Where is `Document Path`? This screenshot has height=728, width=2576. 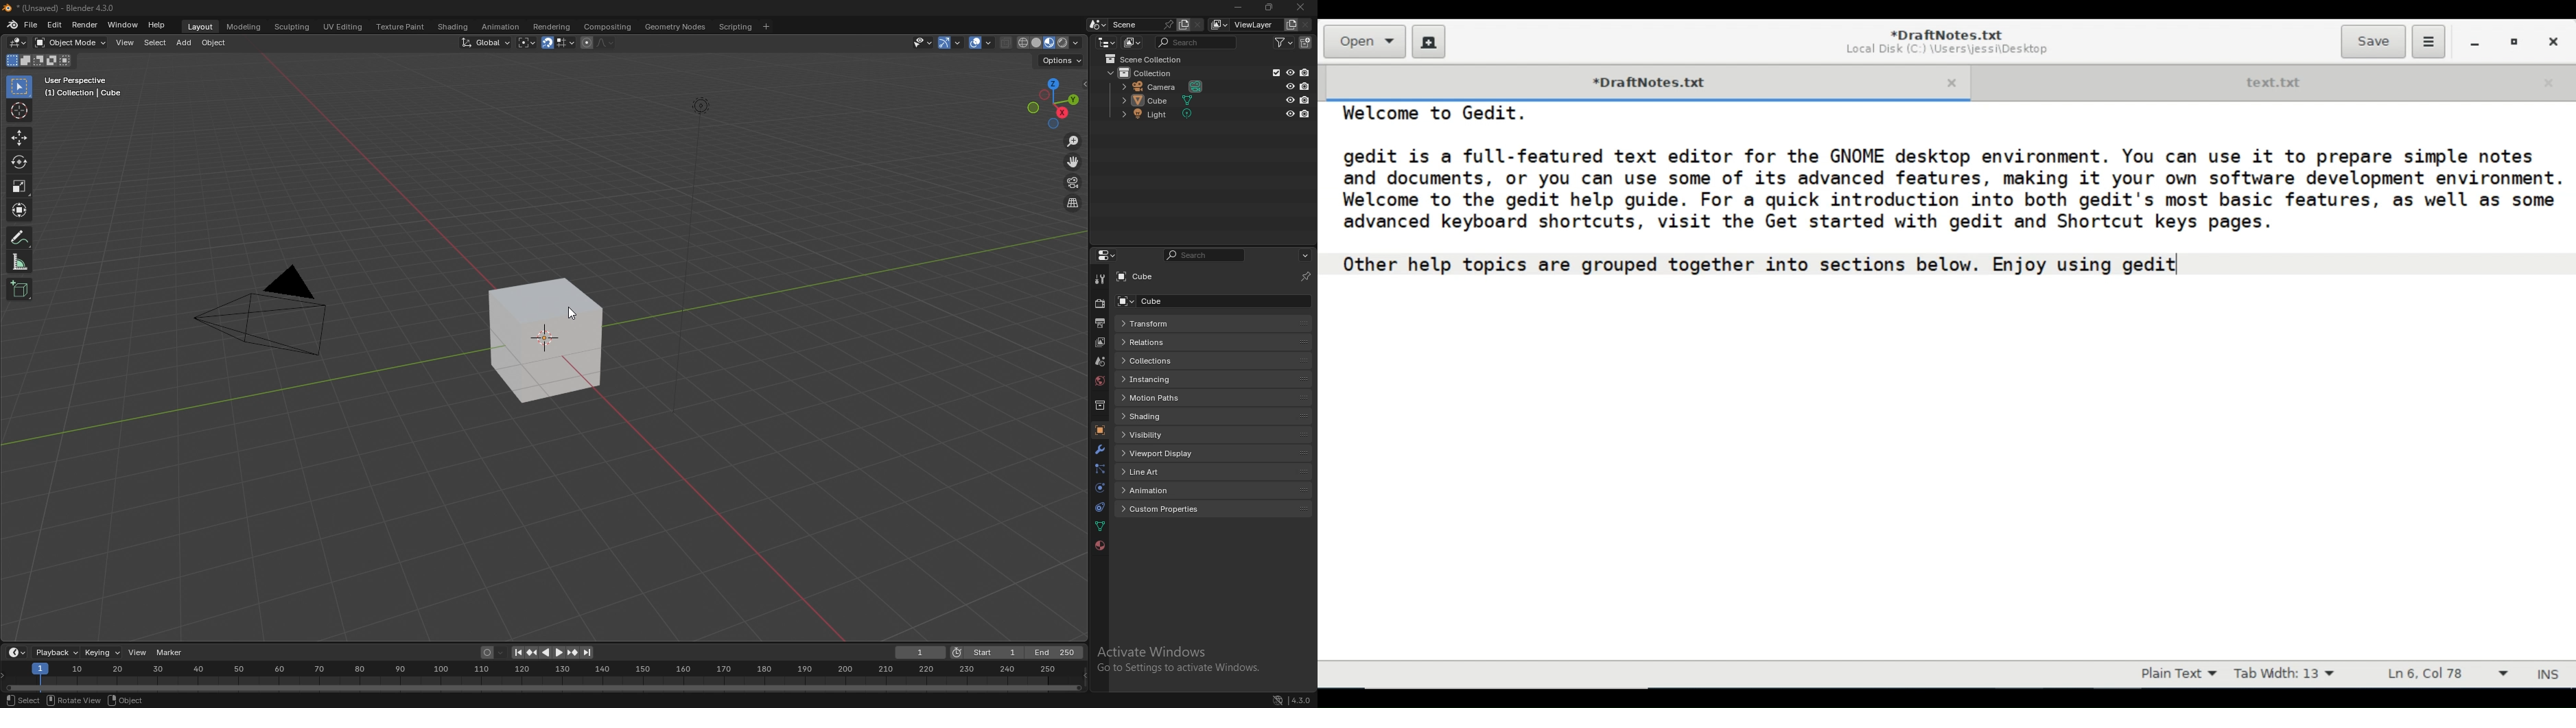 Document Path is located at coordinates (1946, 50).